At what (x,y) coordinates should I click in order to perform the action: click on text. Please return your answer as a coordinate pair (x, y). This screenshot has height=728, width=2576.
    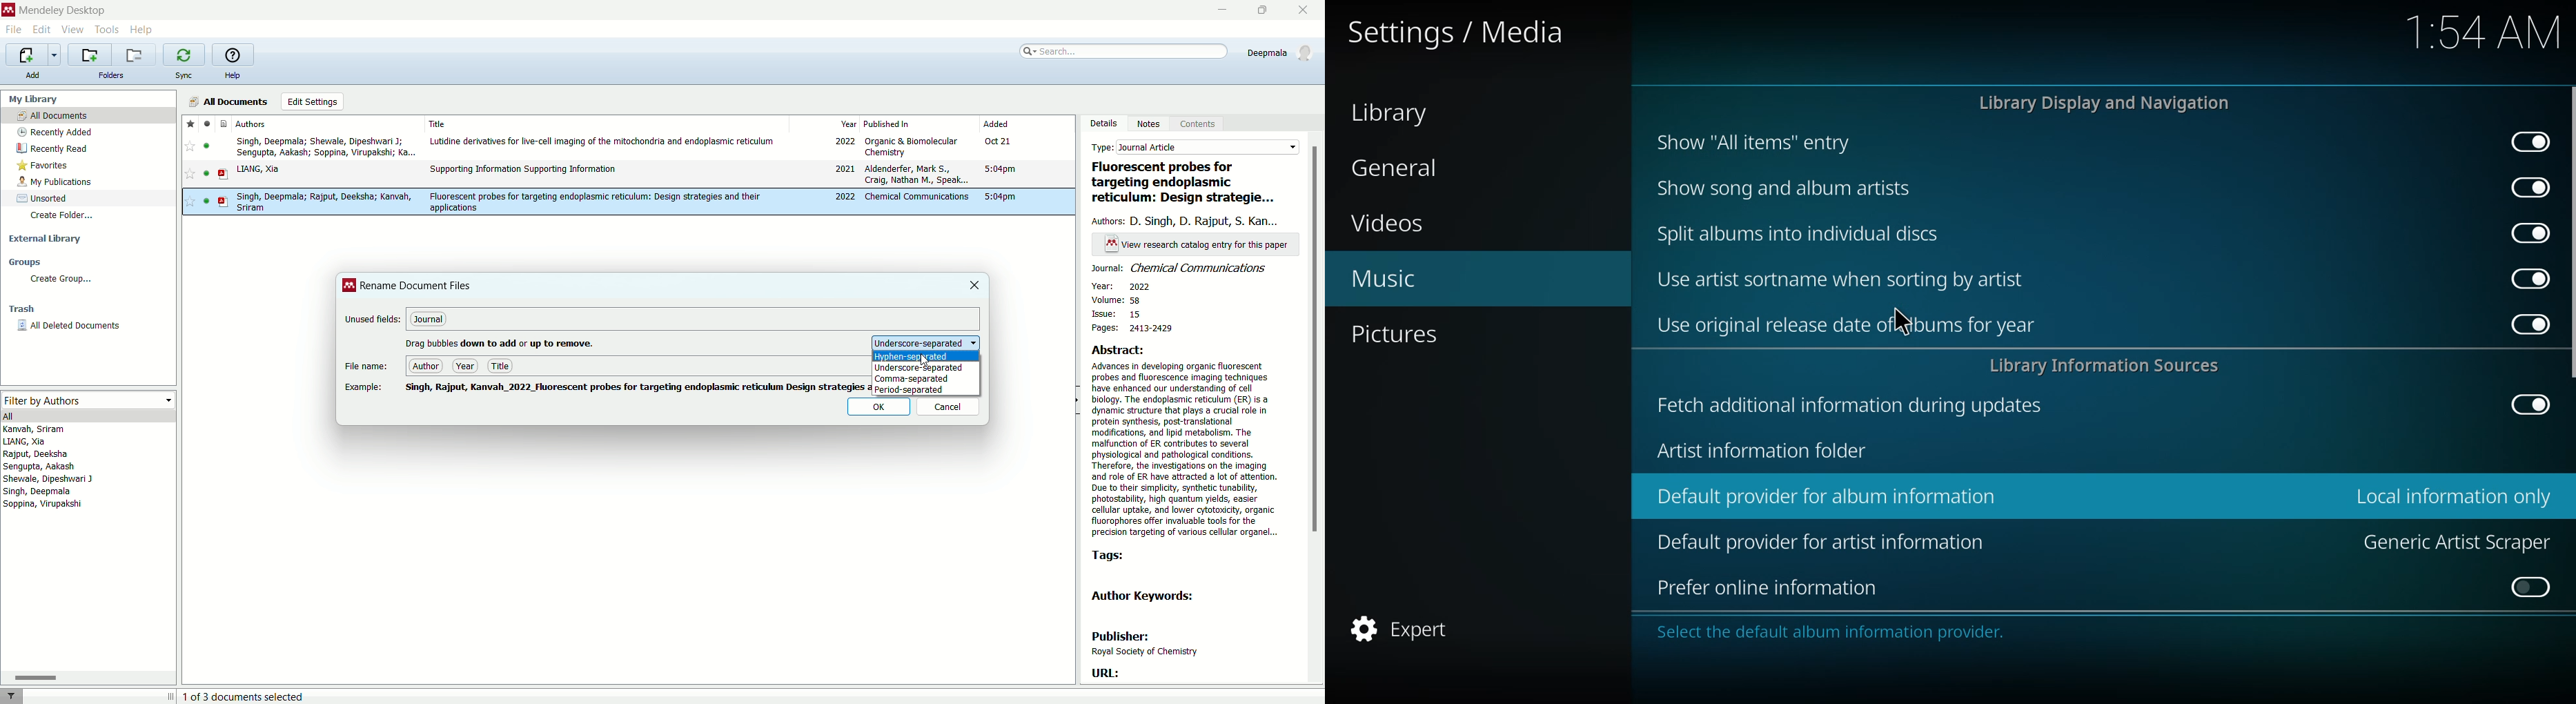
    Looking at the image, I should click on (502, 344).